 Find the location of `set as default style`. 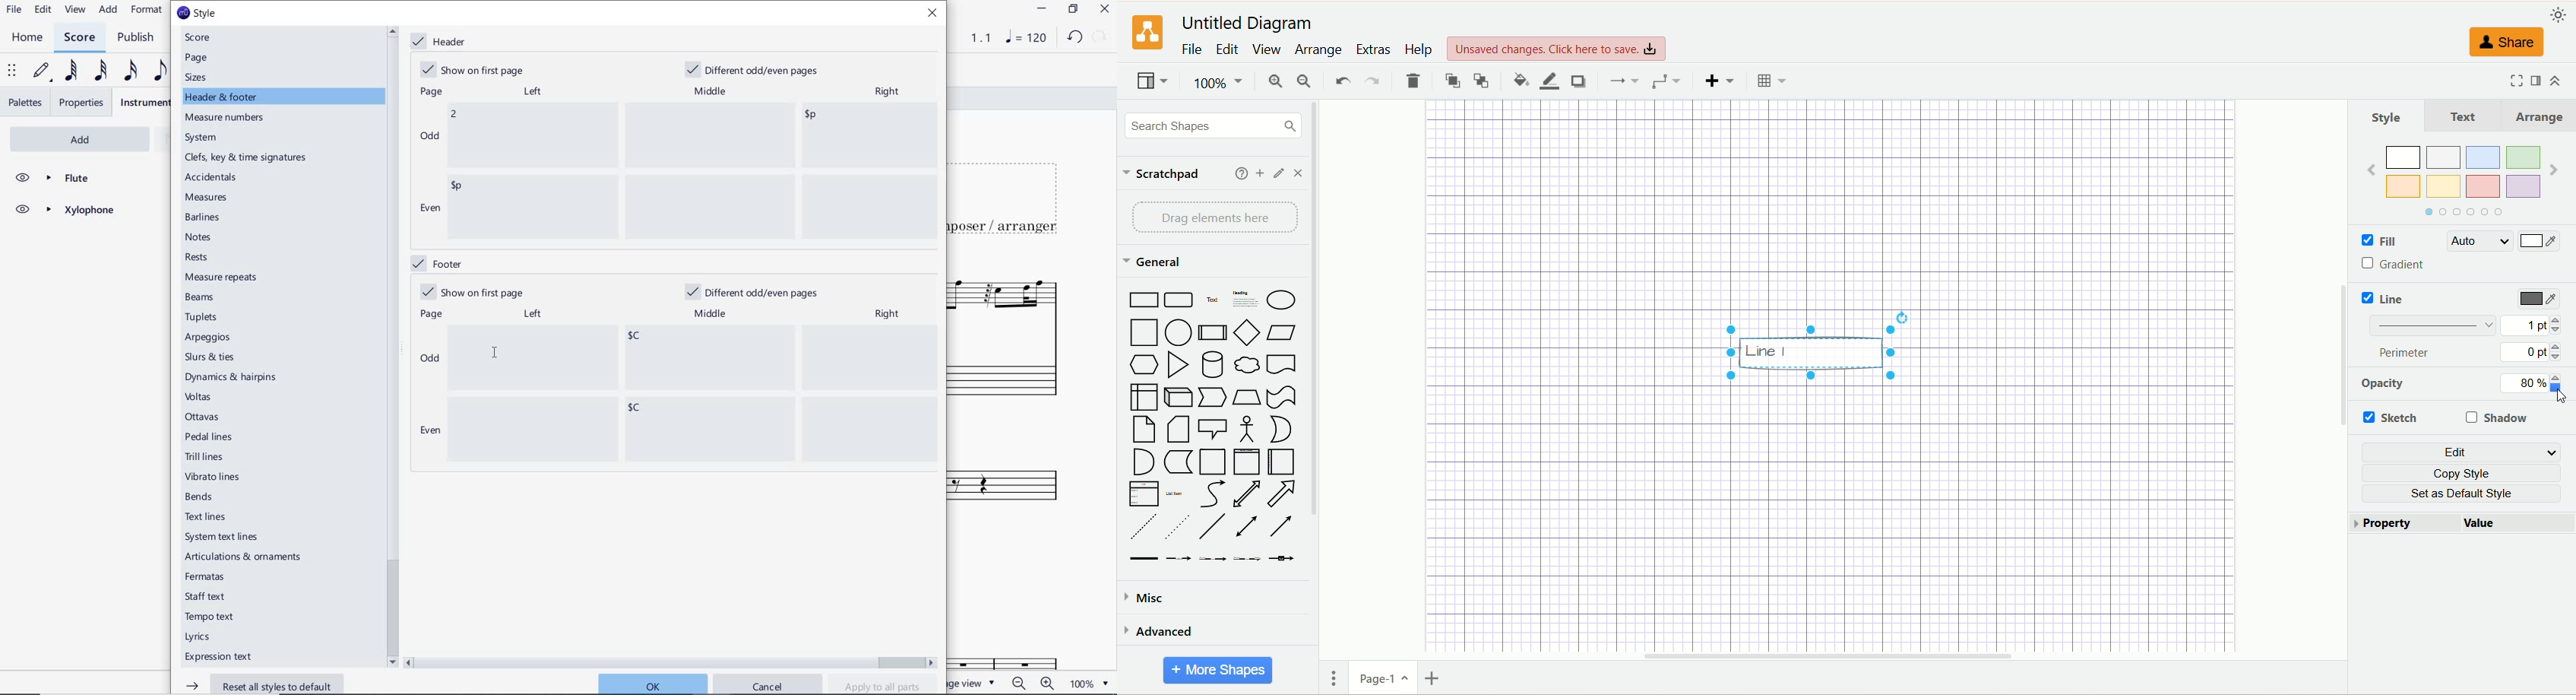

set as default style is located at coordinates (2461, 493).